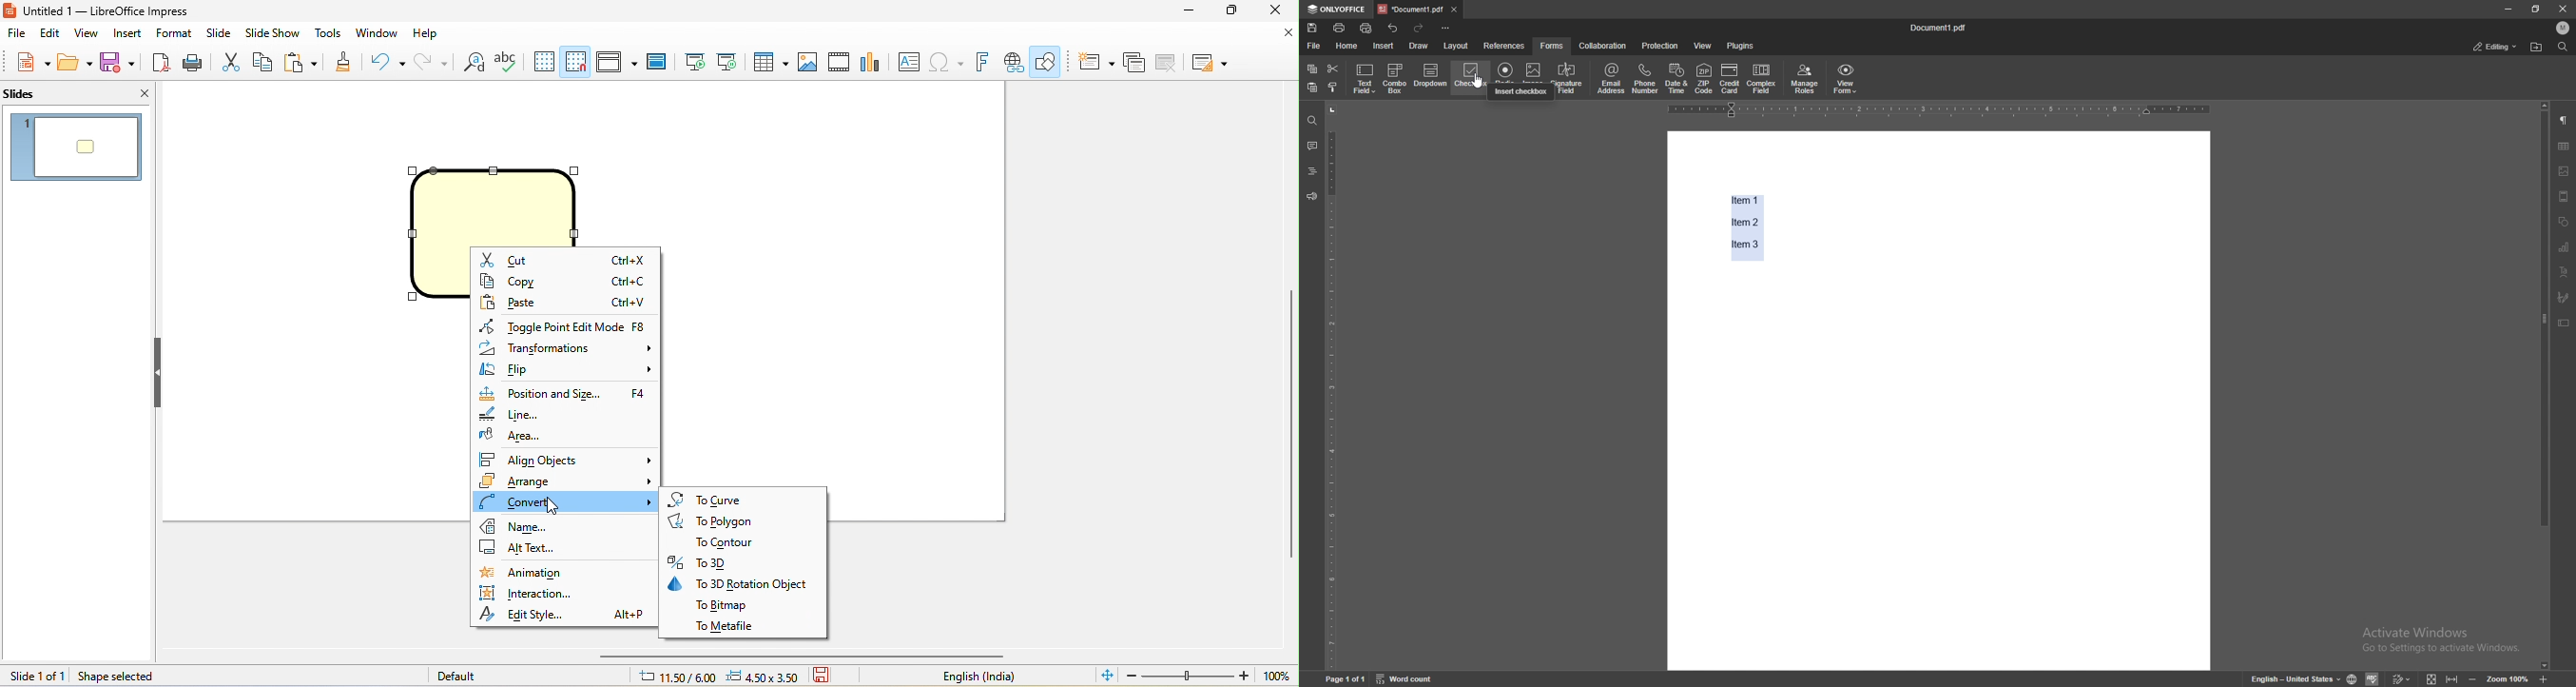 The width and height of the screenshot is (2576, 700). Describe the element at coordinates (2564, 146) in the screenshot. I see `chart` at that location.